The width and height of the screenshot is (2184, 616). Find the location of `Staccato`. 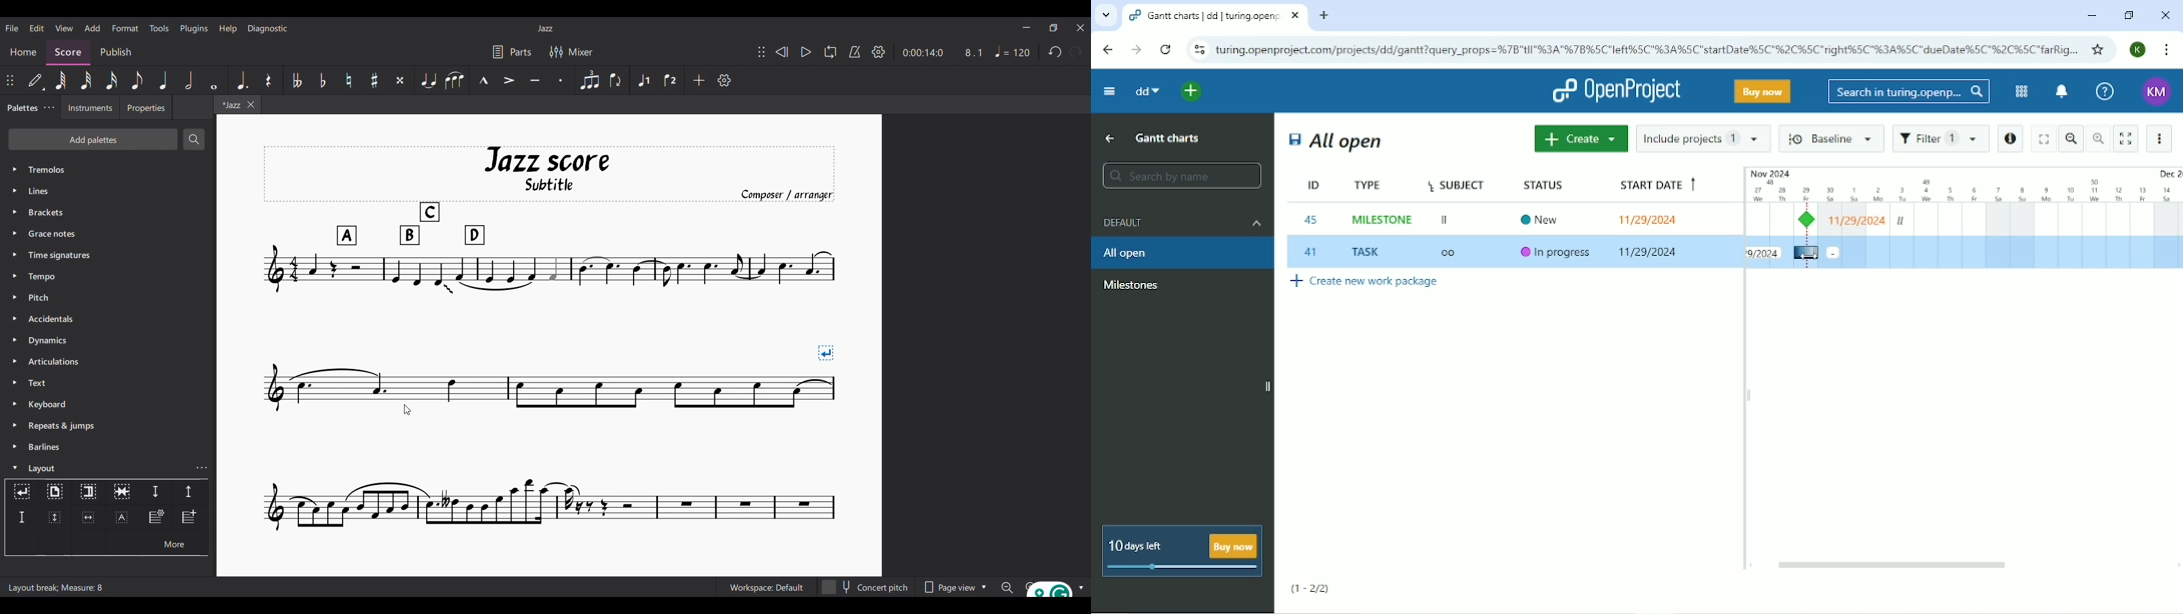

Staccato is located at coordinates (561, 80).